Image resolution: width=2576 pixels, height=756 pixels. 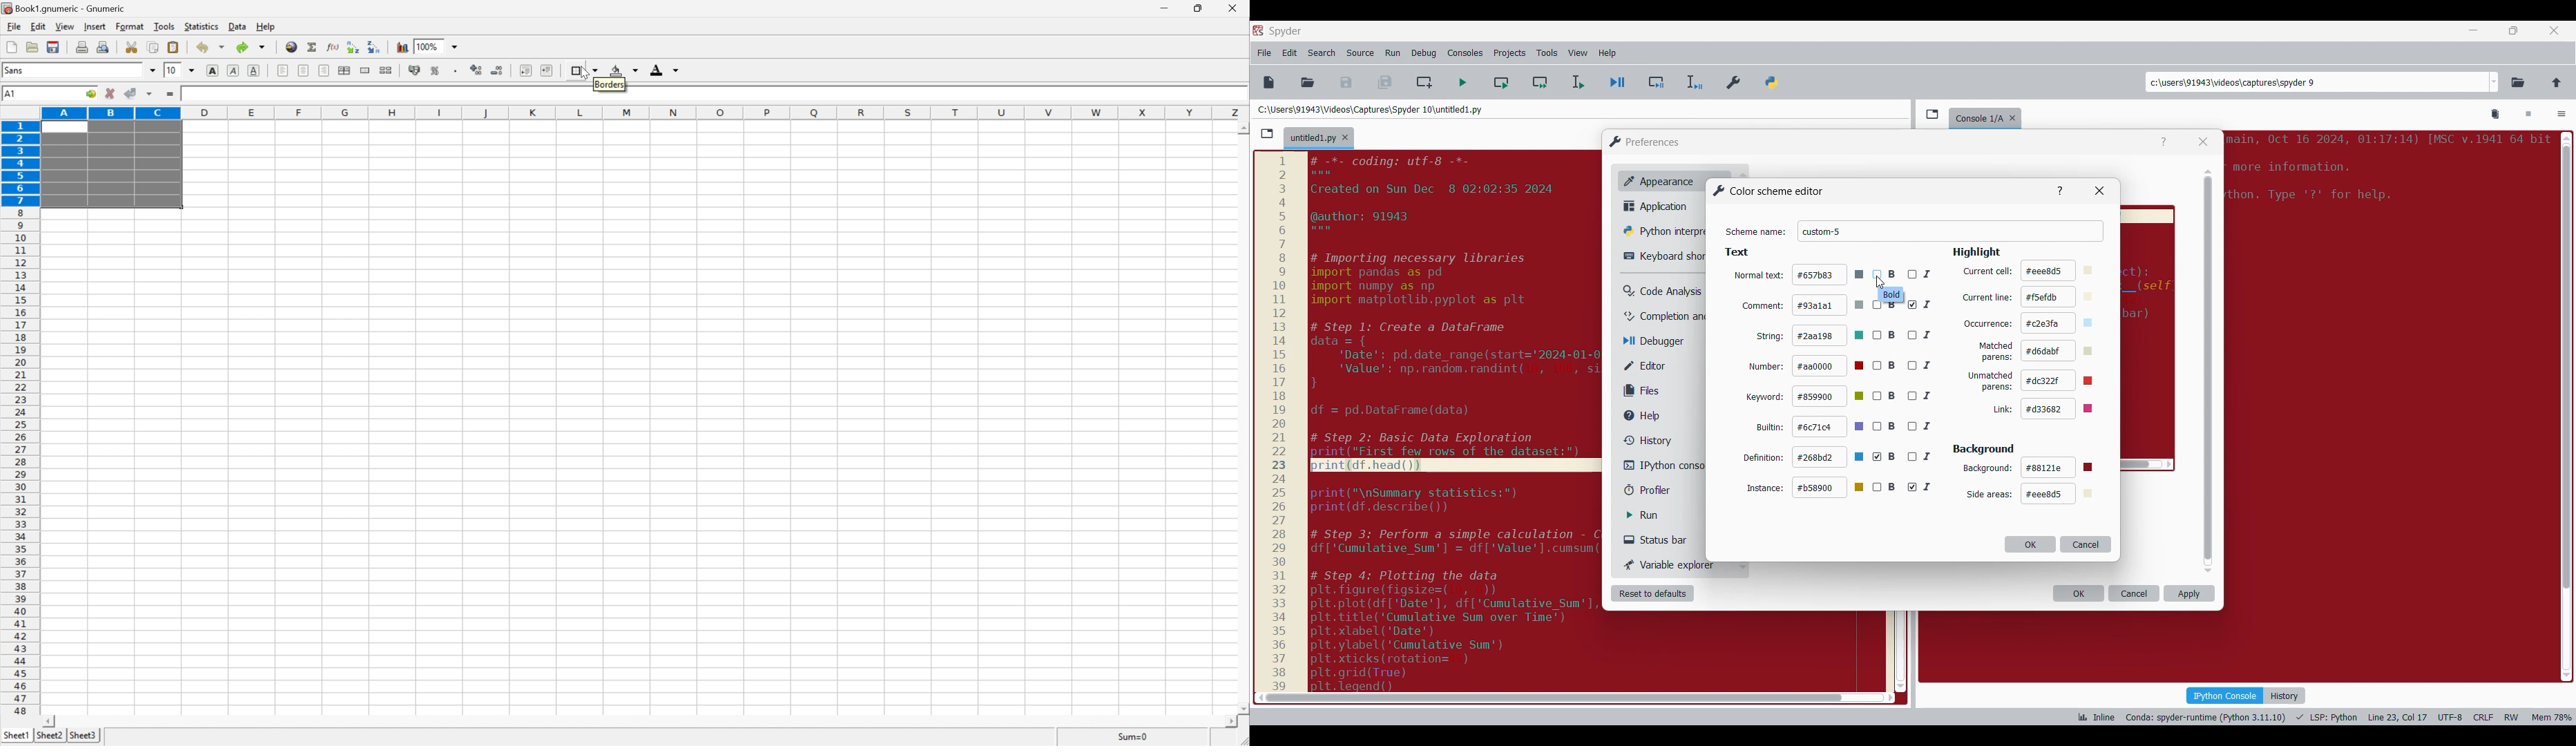 I want to click on Minimize, so click(x=2474, y=30).